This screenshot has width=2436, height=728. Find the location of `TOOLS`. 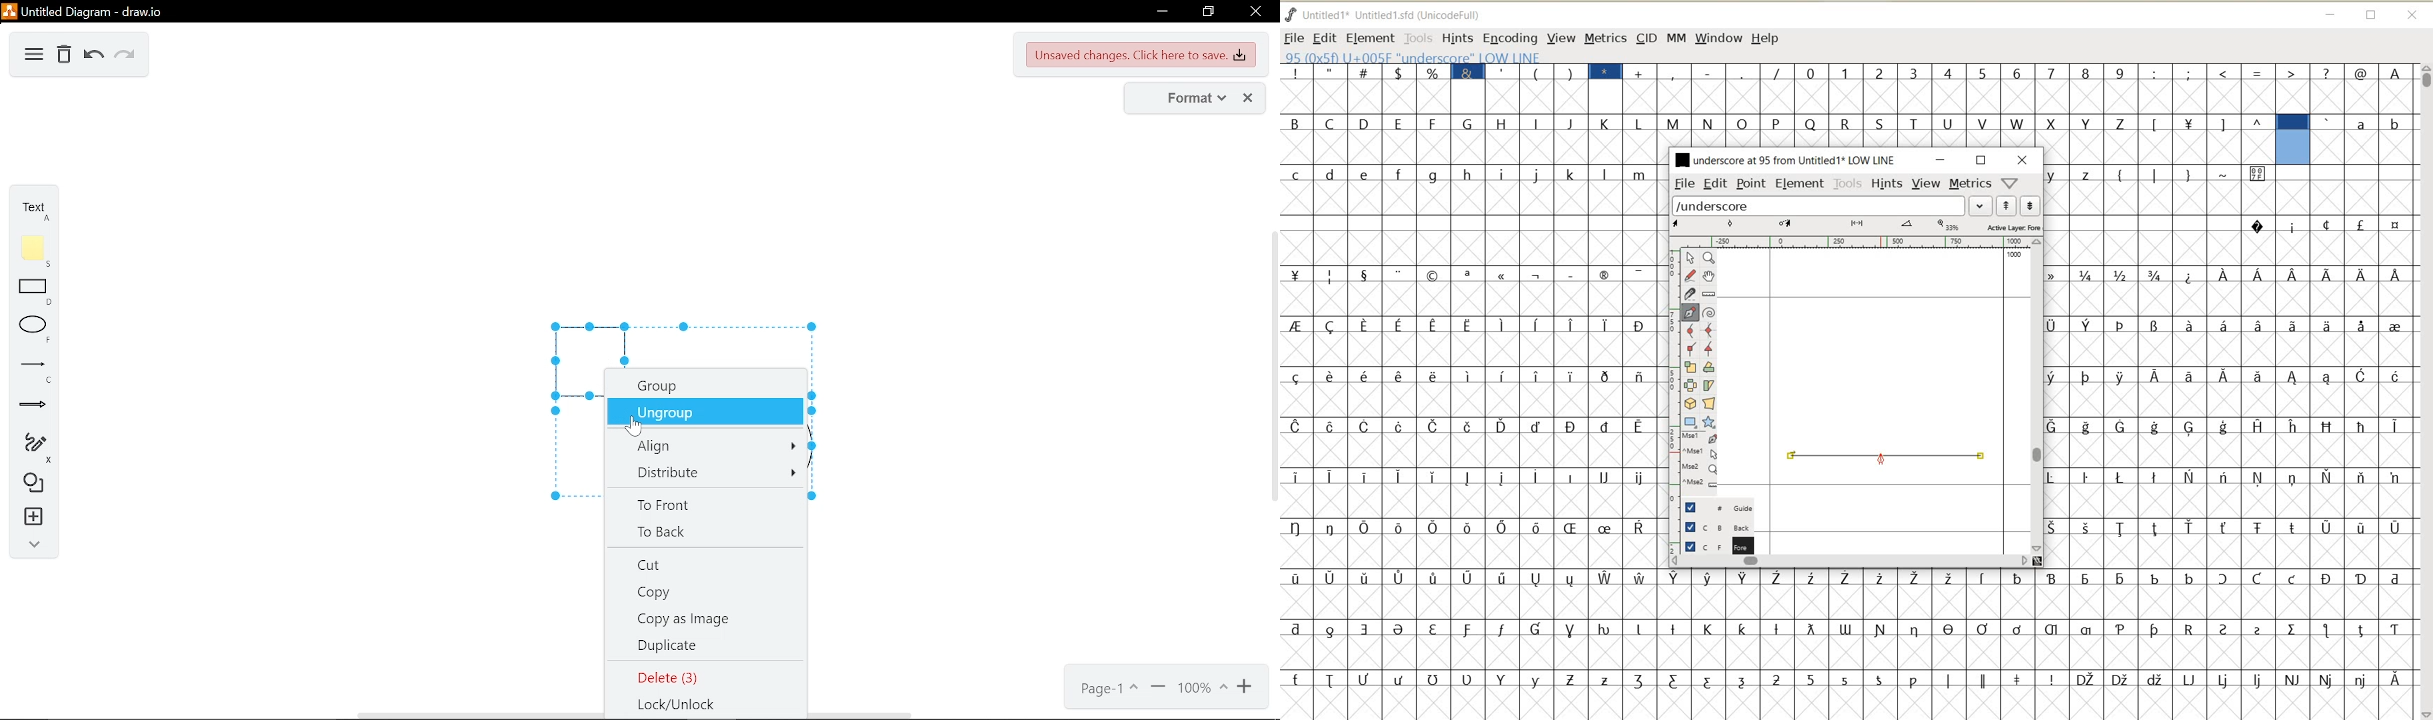

TOOLS is located at coordinates (1417, 37).